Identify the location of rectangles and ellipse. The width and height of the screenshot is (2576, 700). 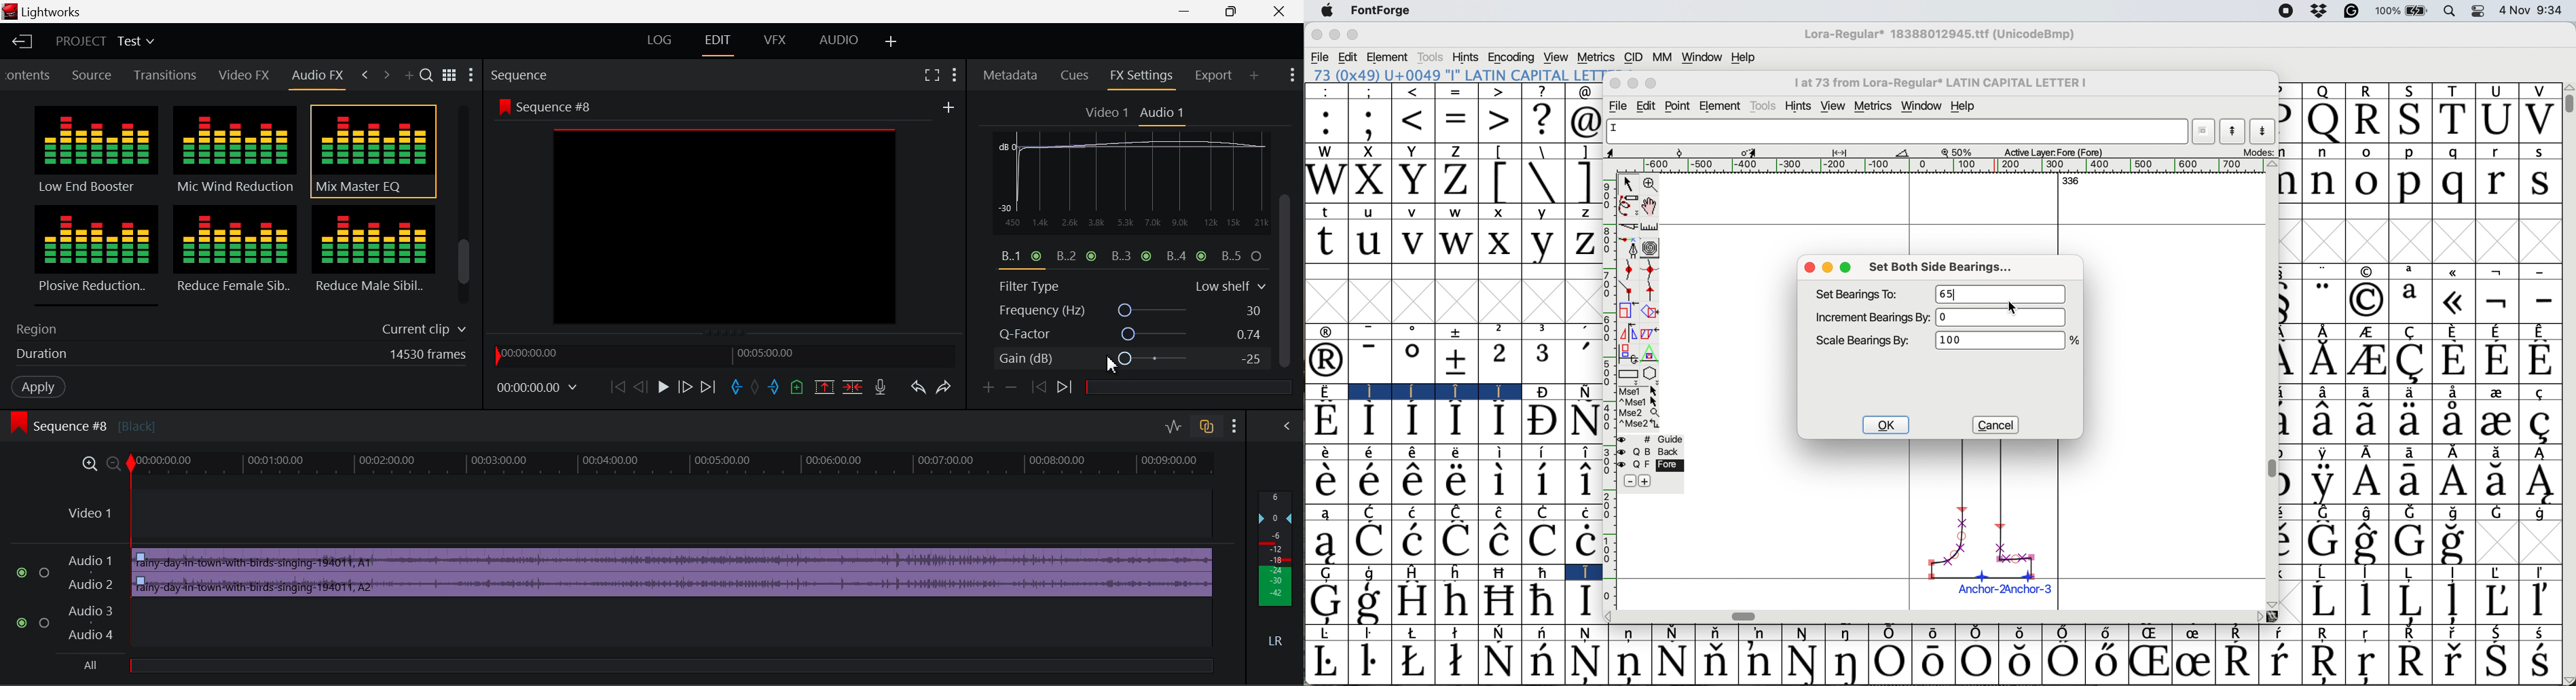
(1629, 372).